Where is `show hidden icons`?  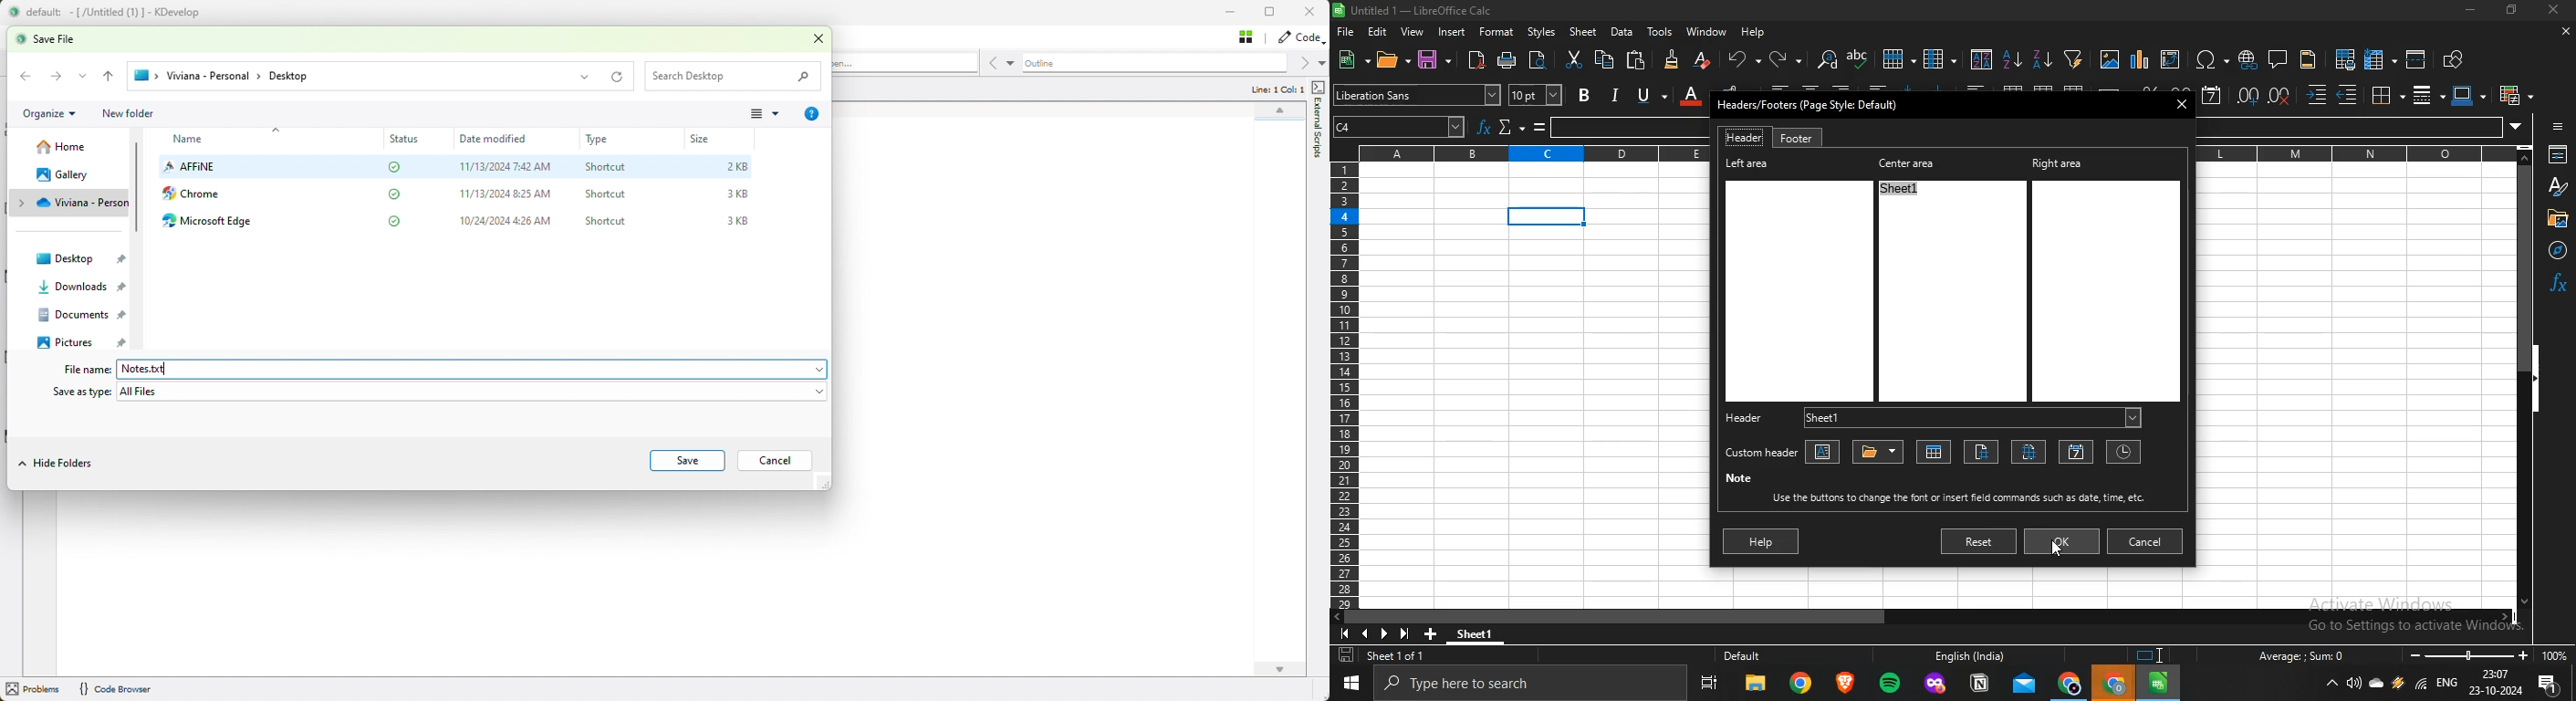
show hidden icons is located at coordinates (2332, 685).